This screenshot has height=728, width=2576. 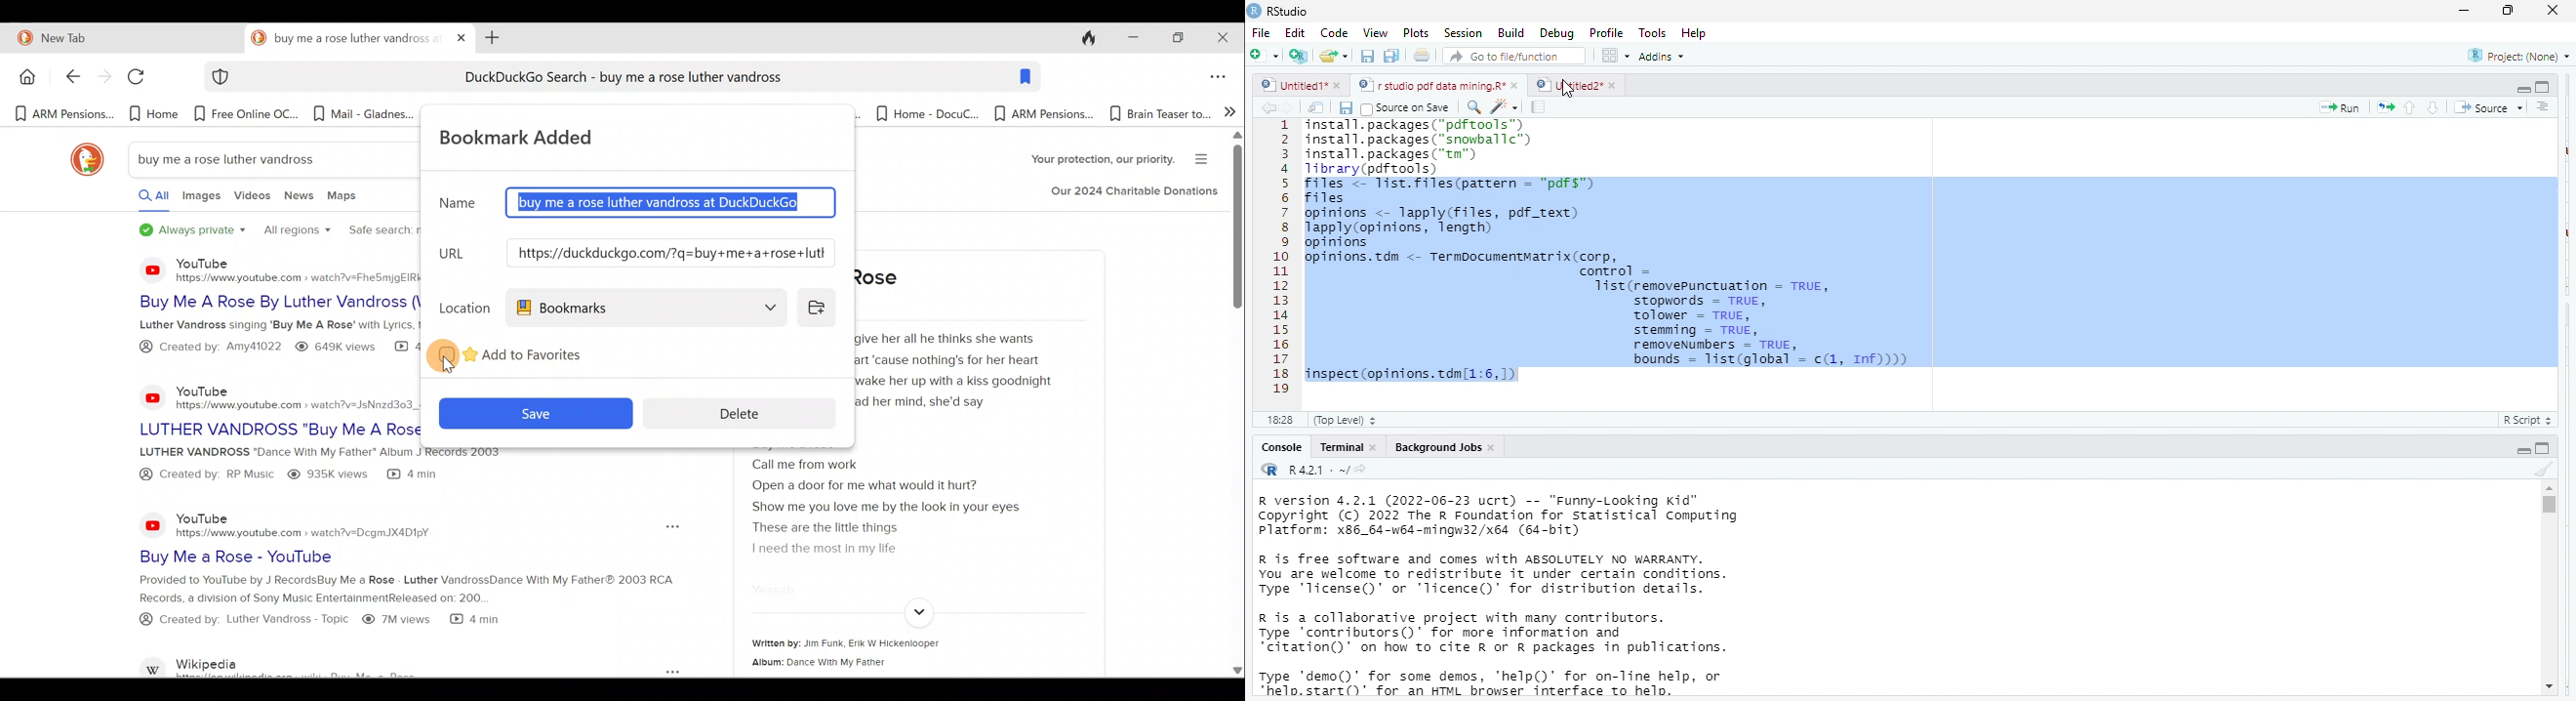 I want to click on Pop out, so click(x=669, y=527).